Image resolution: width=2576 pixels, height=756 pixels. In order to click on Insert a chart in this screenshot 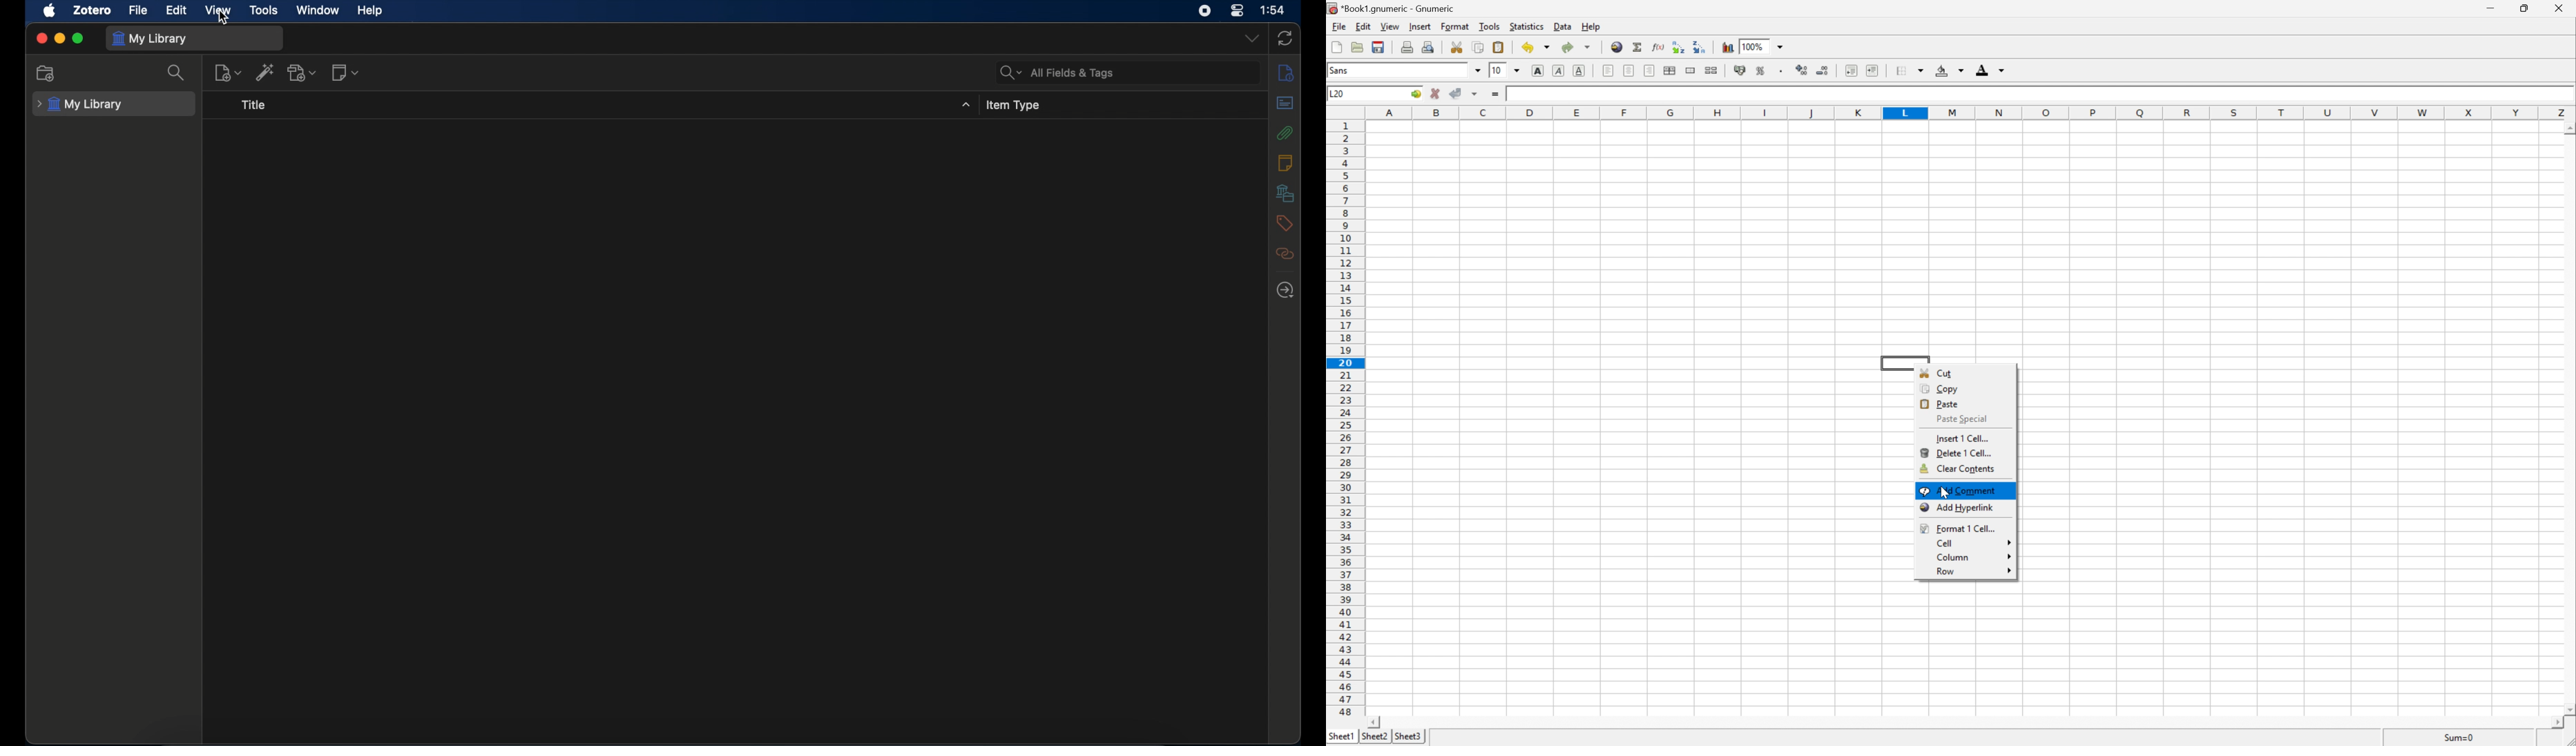, I will do `click(1727, 48)`.